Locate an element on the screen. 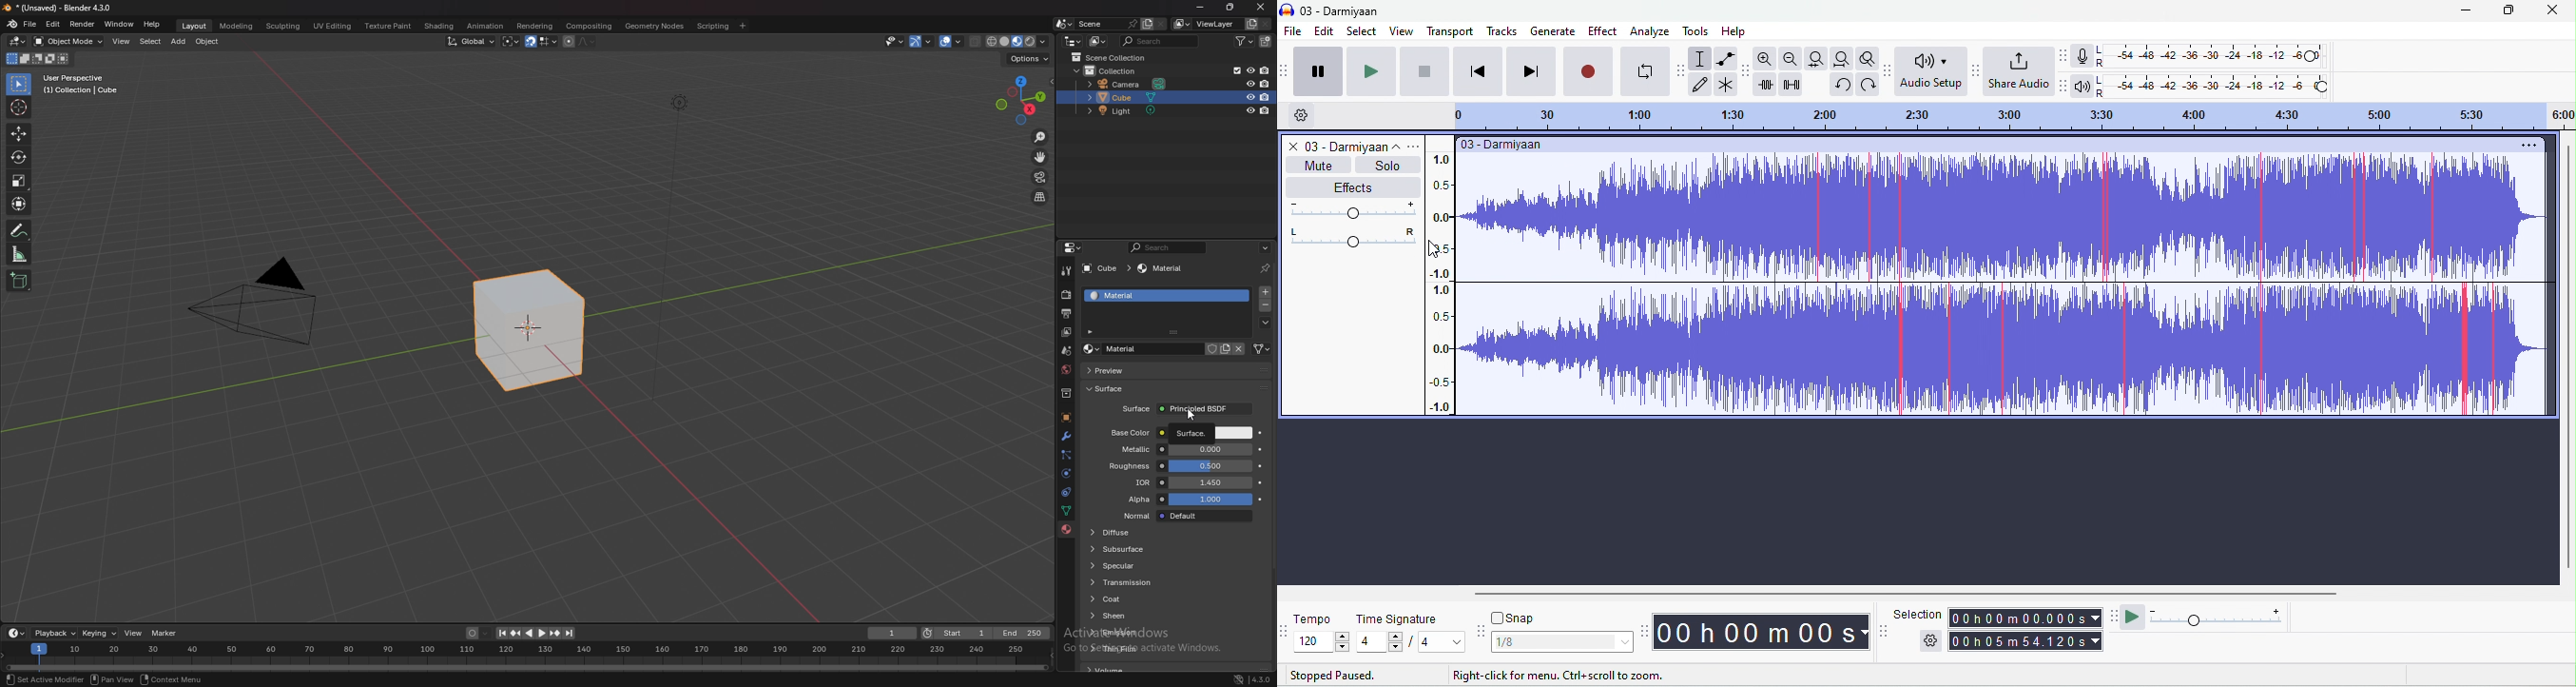 This screenshot has width=2576, height=700. output is located at coordinates (1065, 314).